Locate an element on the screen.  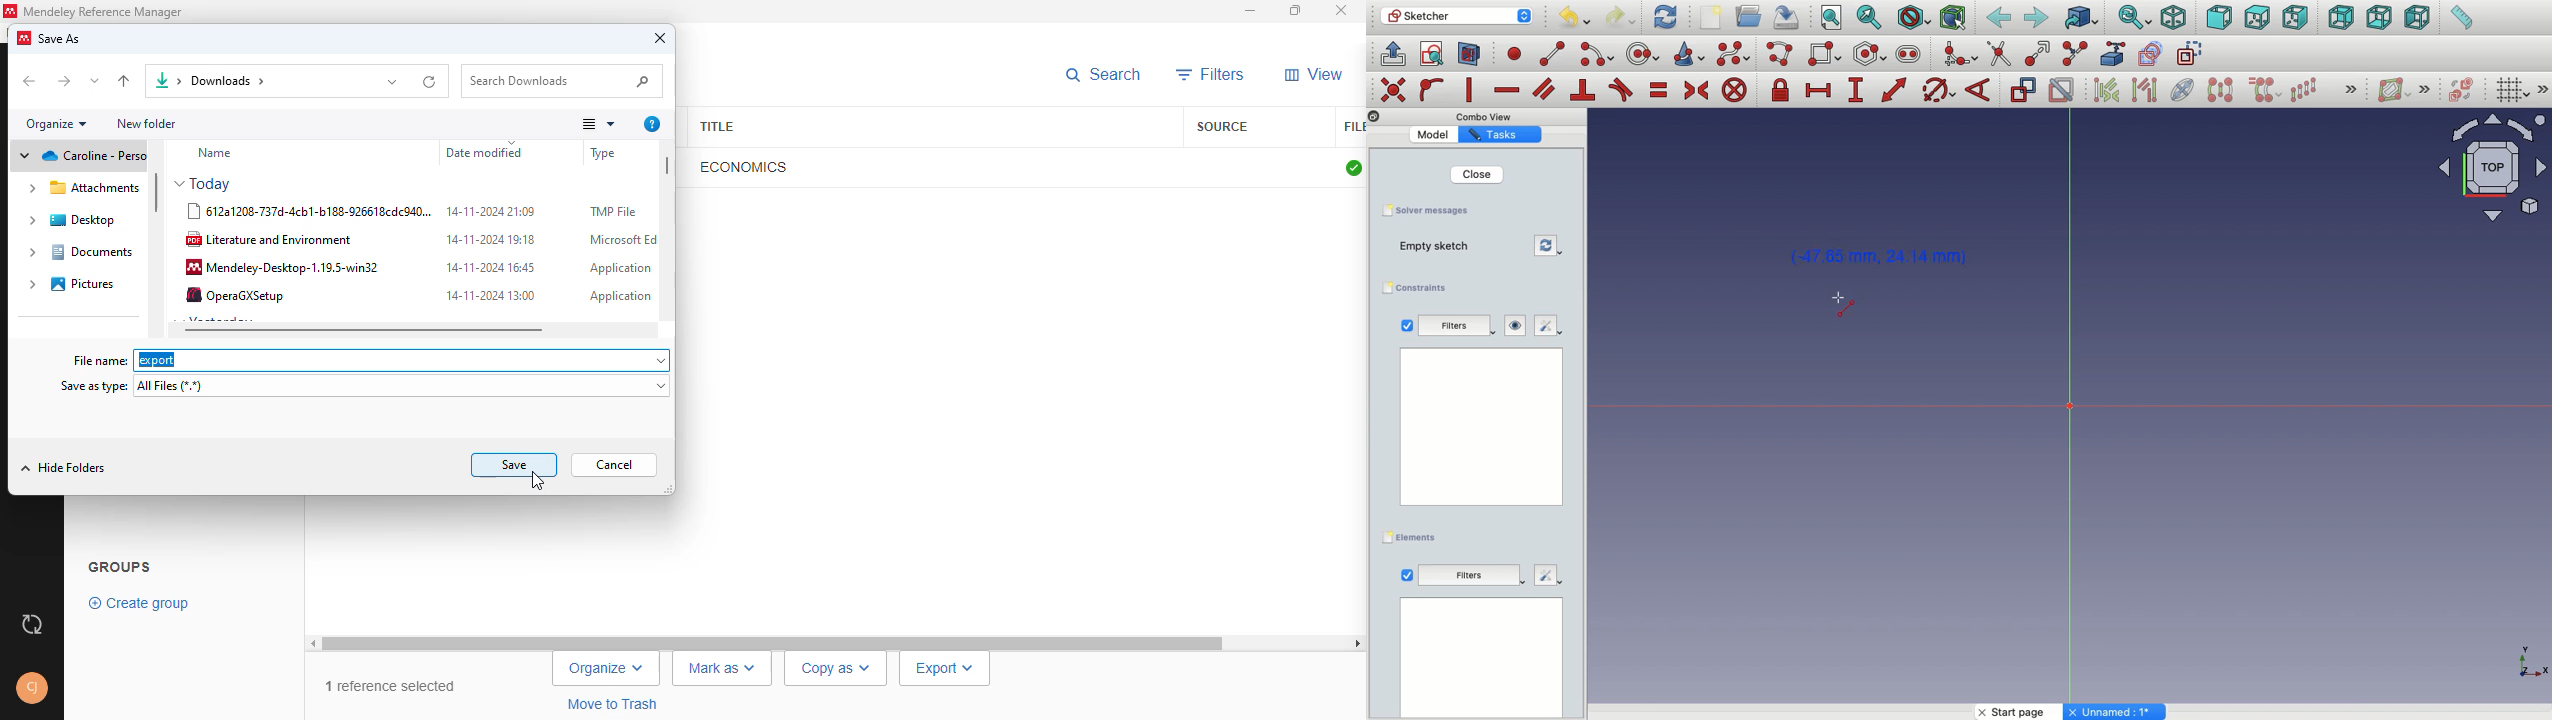
source is located at coordinates (1223, 127).